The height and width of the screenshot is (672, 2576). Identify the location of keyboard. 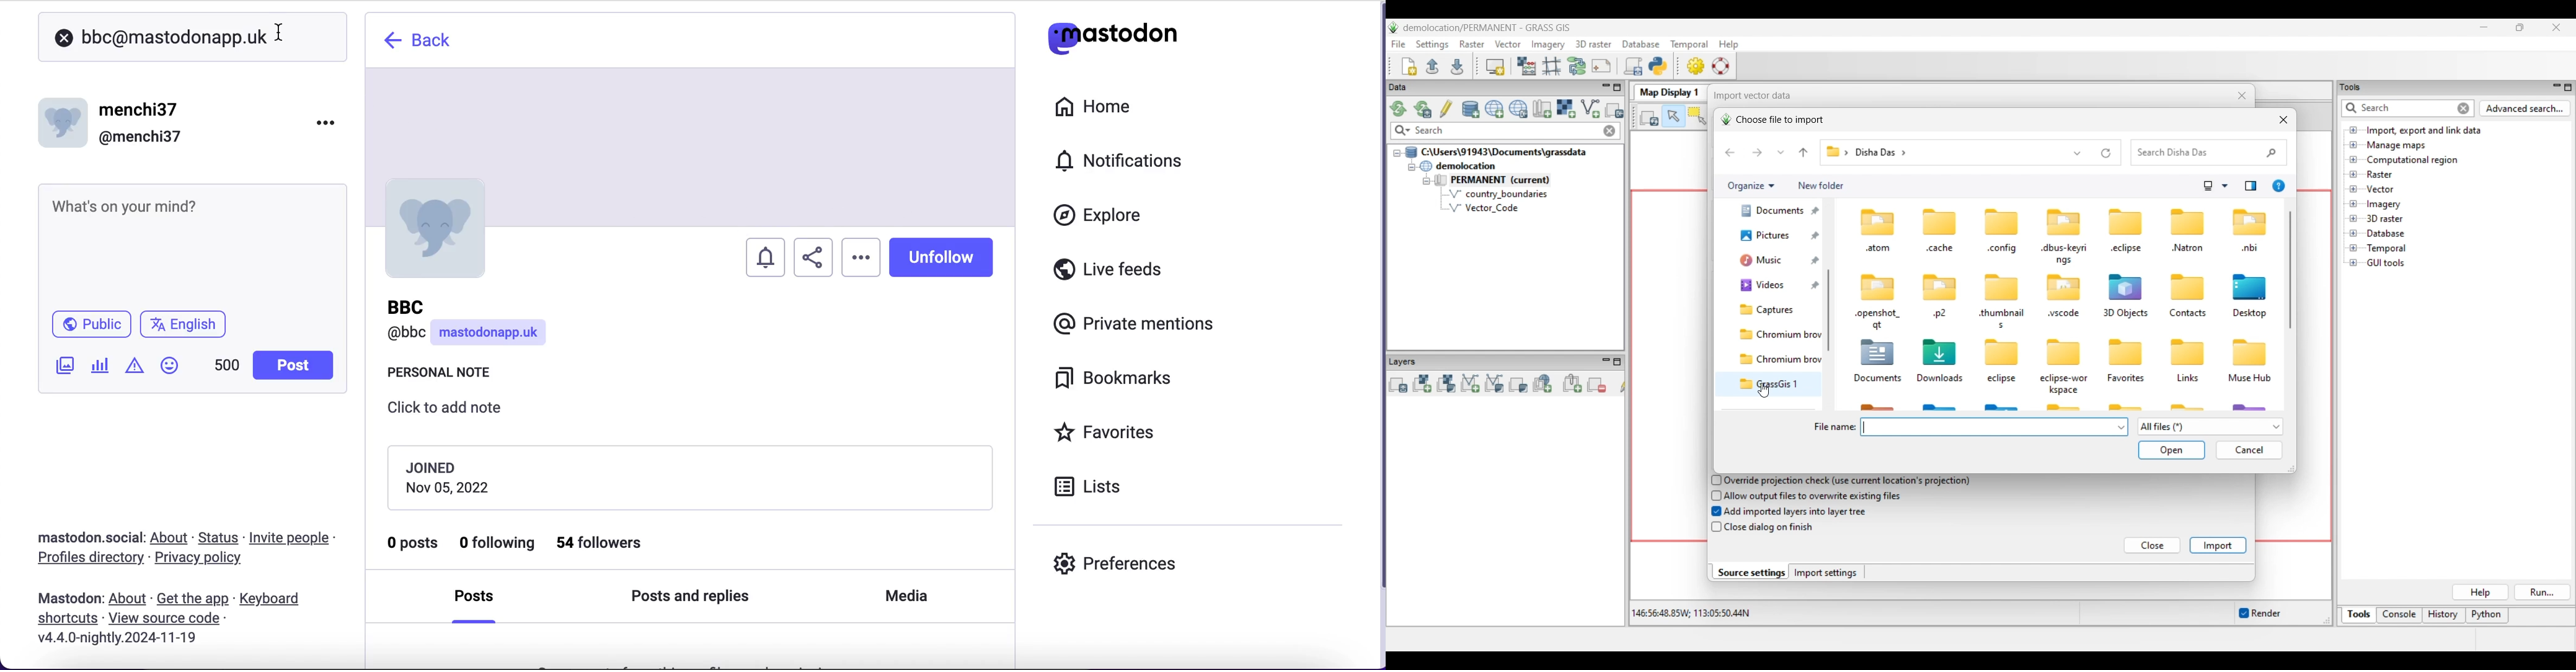
(273, 600).